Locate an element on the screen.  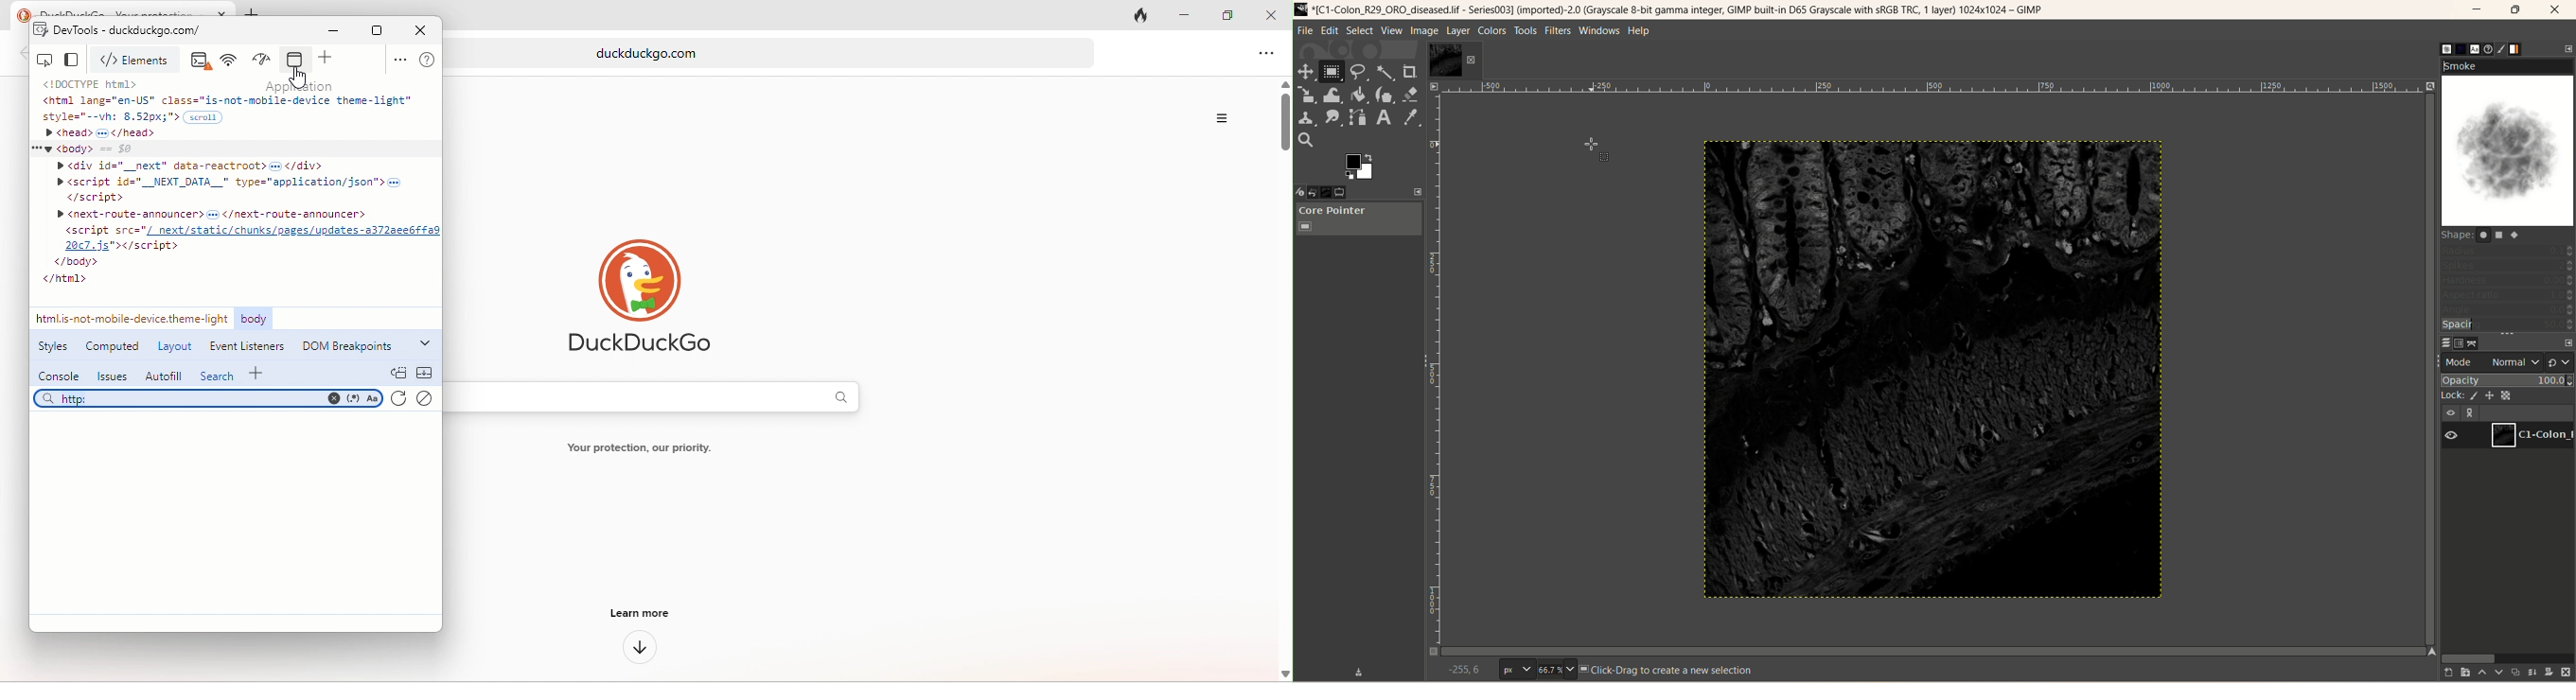
text tool is located at coordinates (1384, 118).